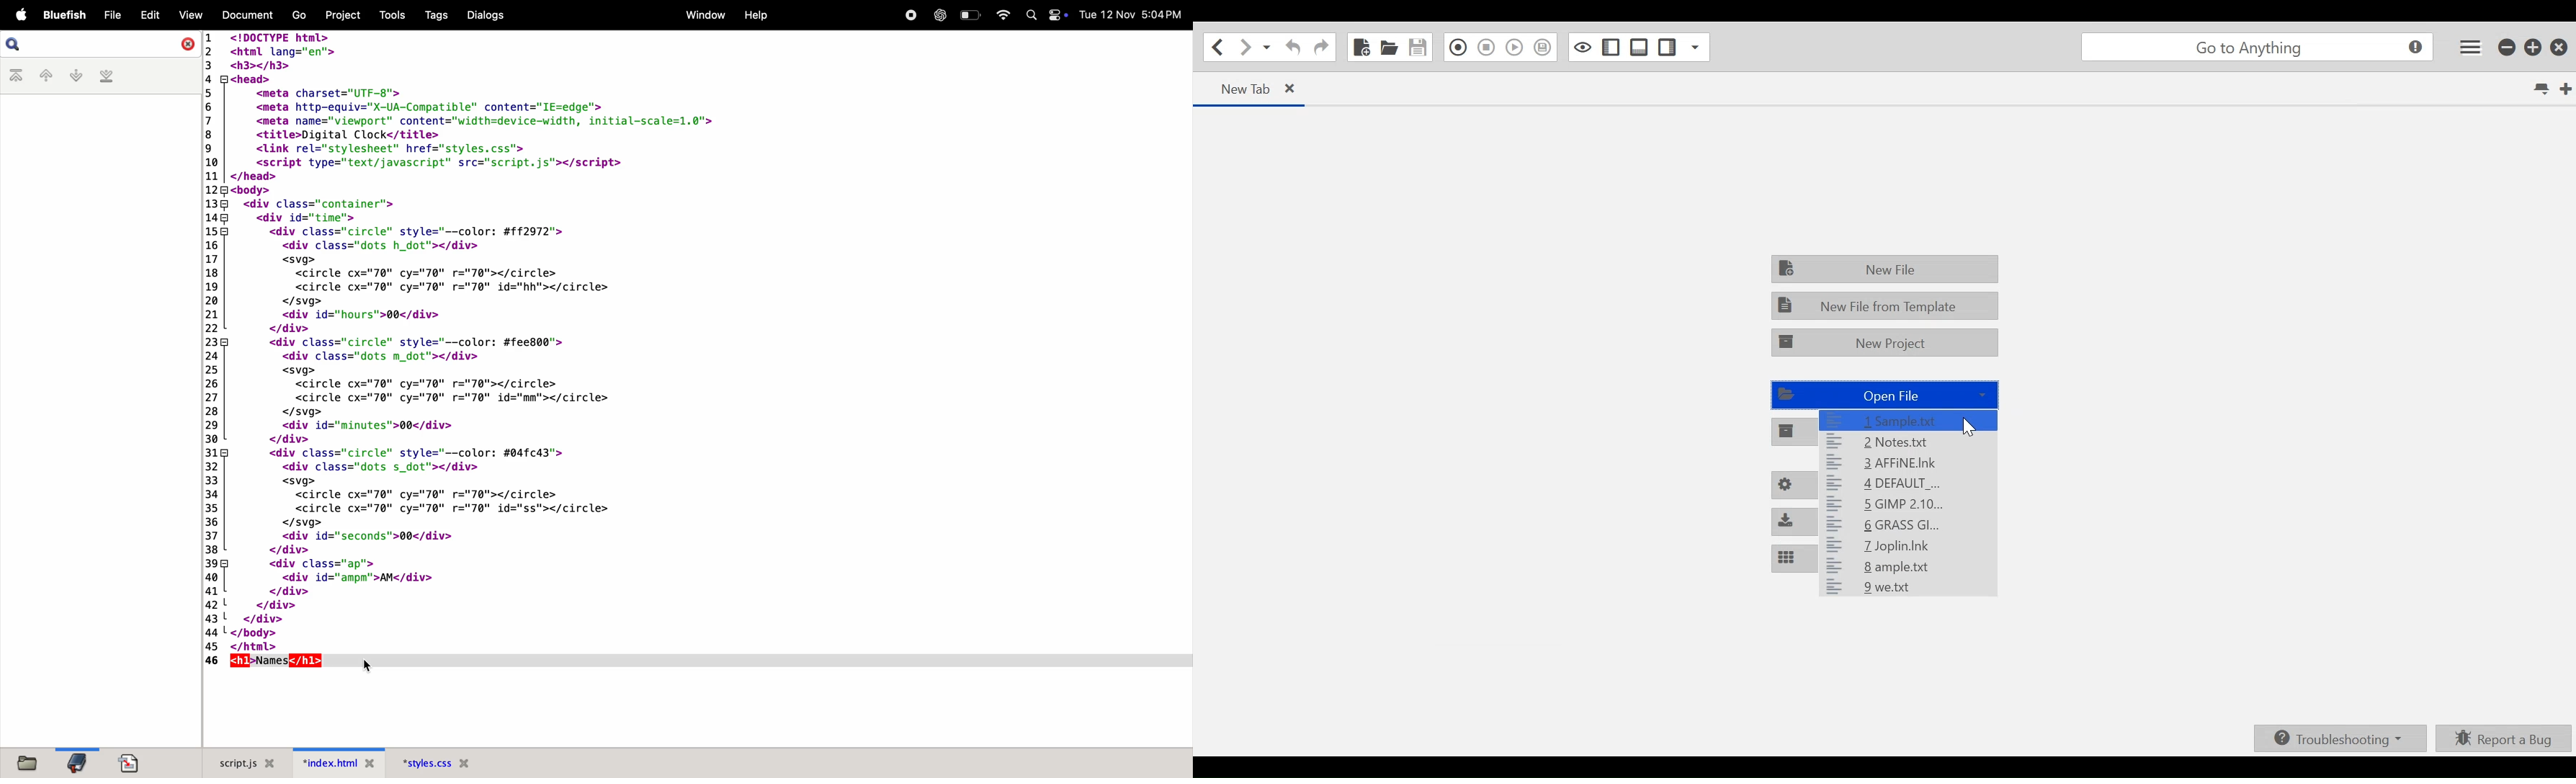  Describe the element at coordinates (335, 761) in the screenshot. I see `index.html` at that location.